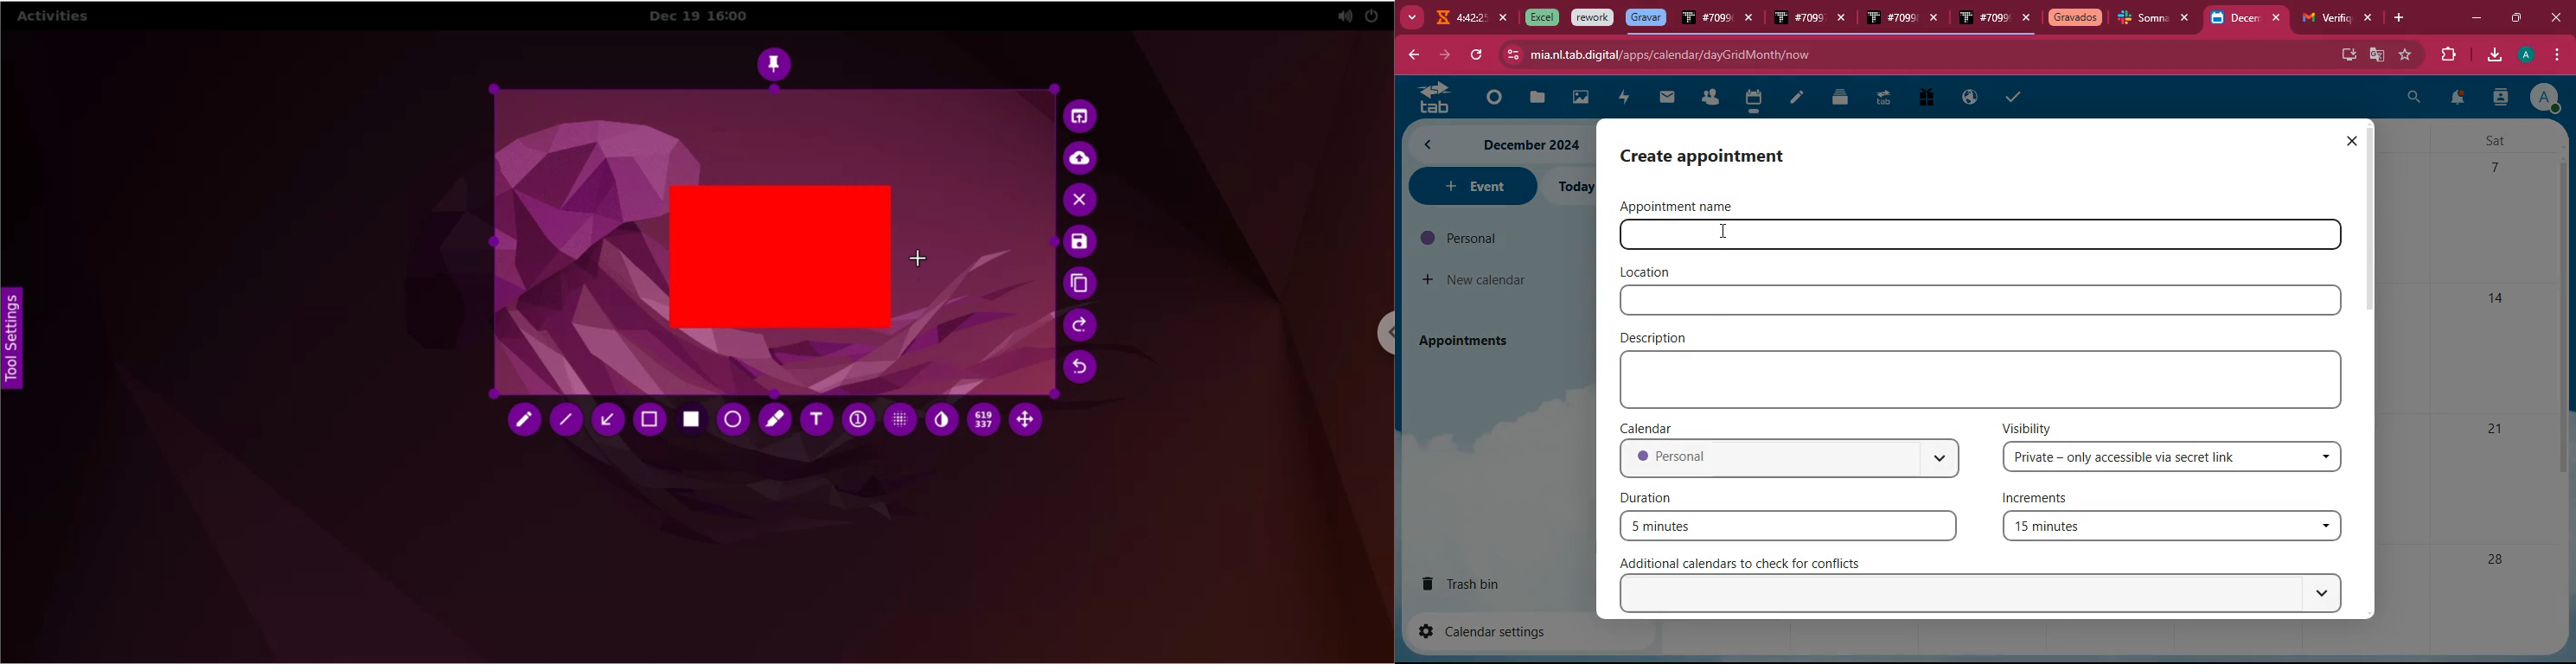 The width and height of the screenshot is (2576, 672). I want to click on trash bin, so click(1478, 583).